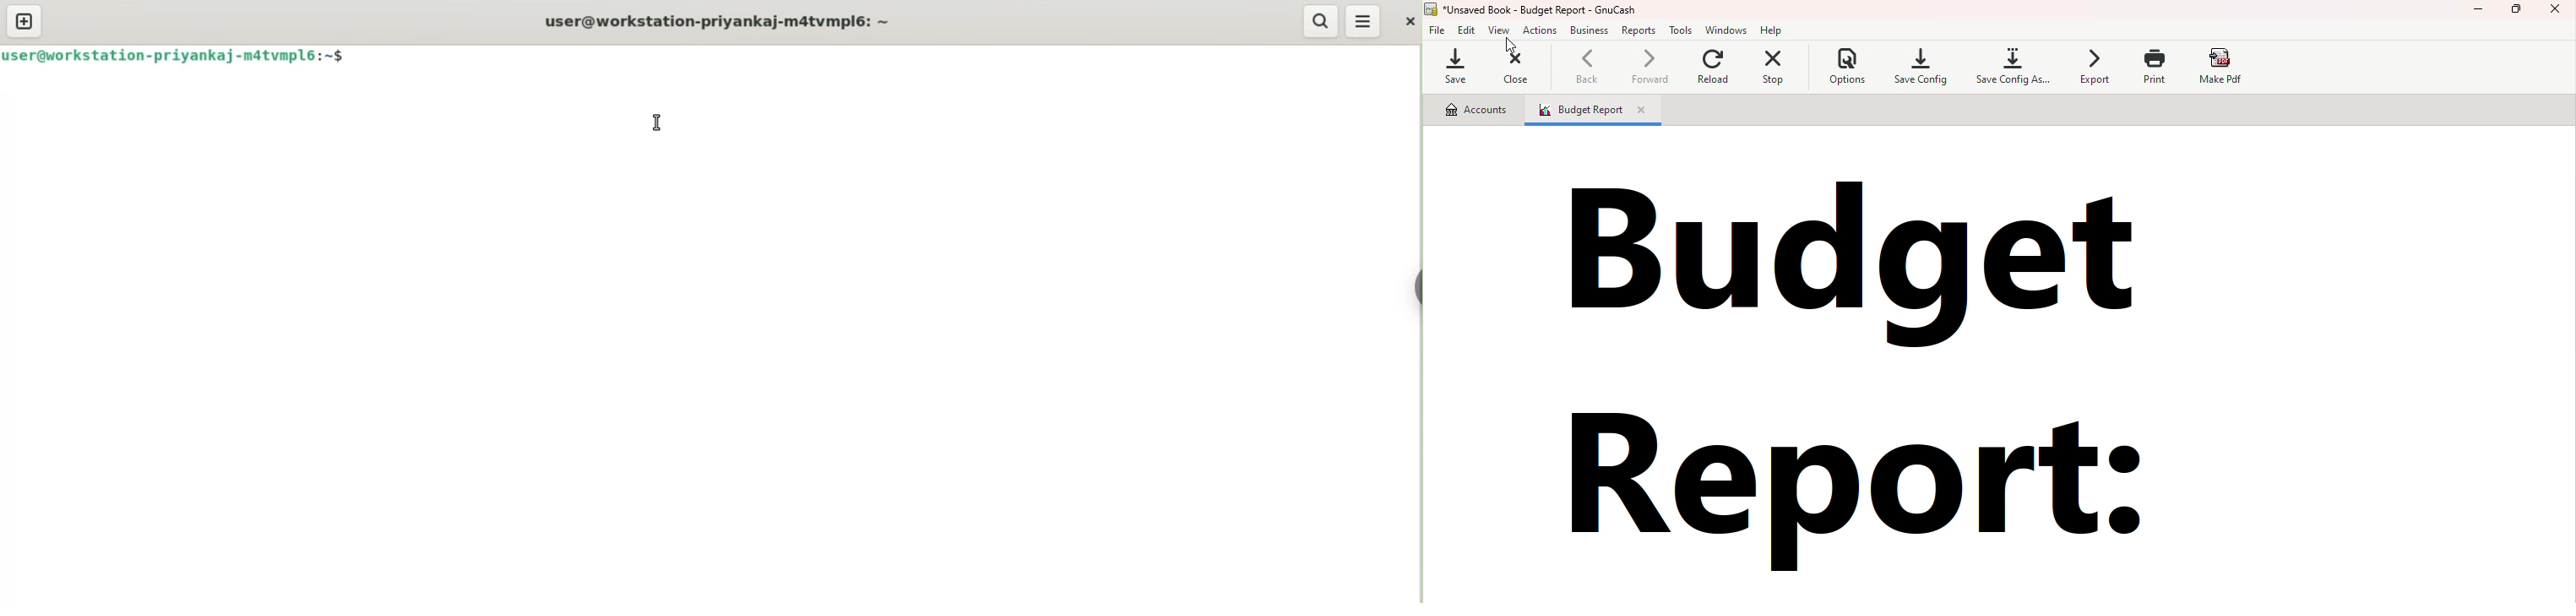  What do you see at coordinates (2518, 14) in the screenshot?
I see `Maximize` at bounding box center [2518, 14].